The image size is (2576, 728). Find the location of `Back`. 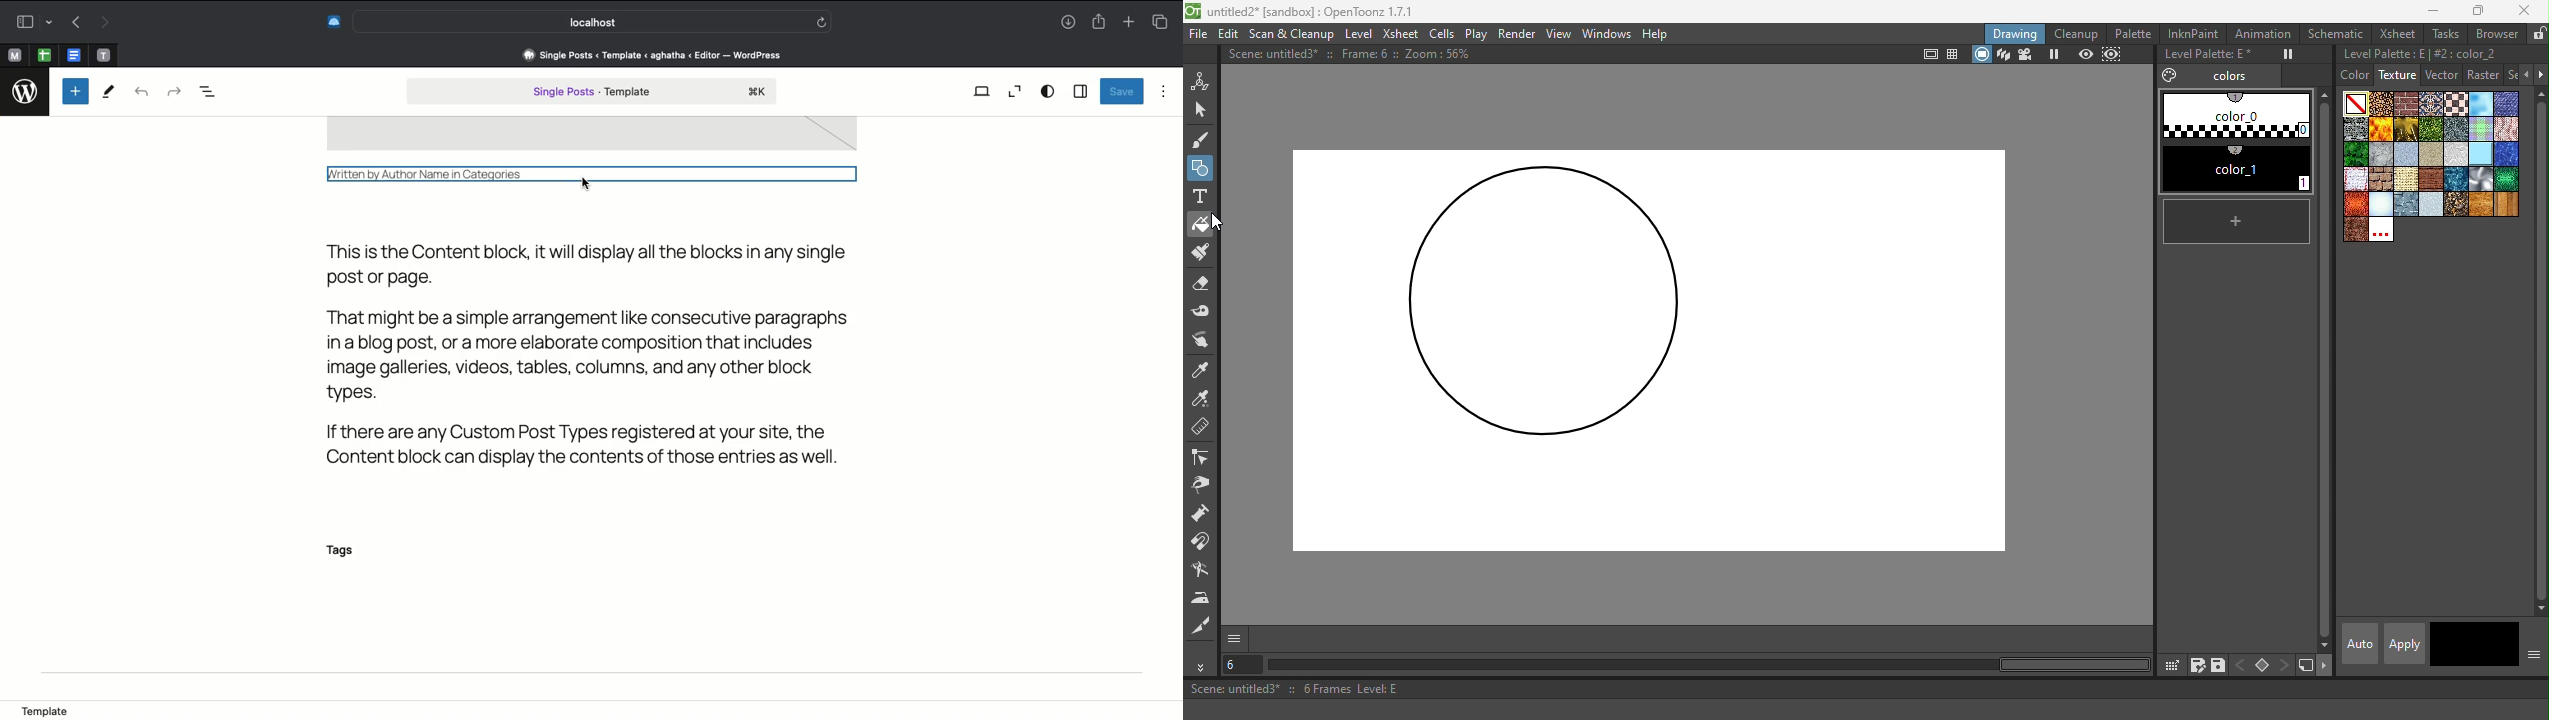

Back is located at coordinates (76, 23).